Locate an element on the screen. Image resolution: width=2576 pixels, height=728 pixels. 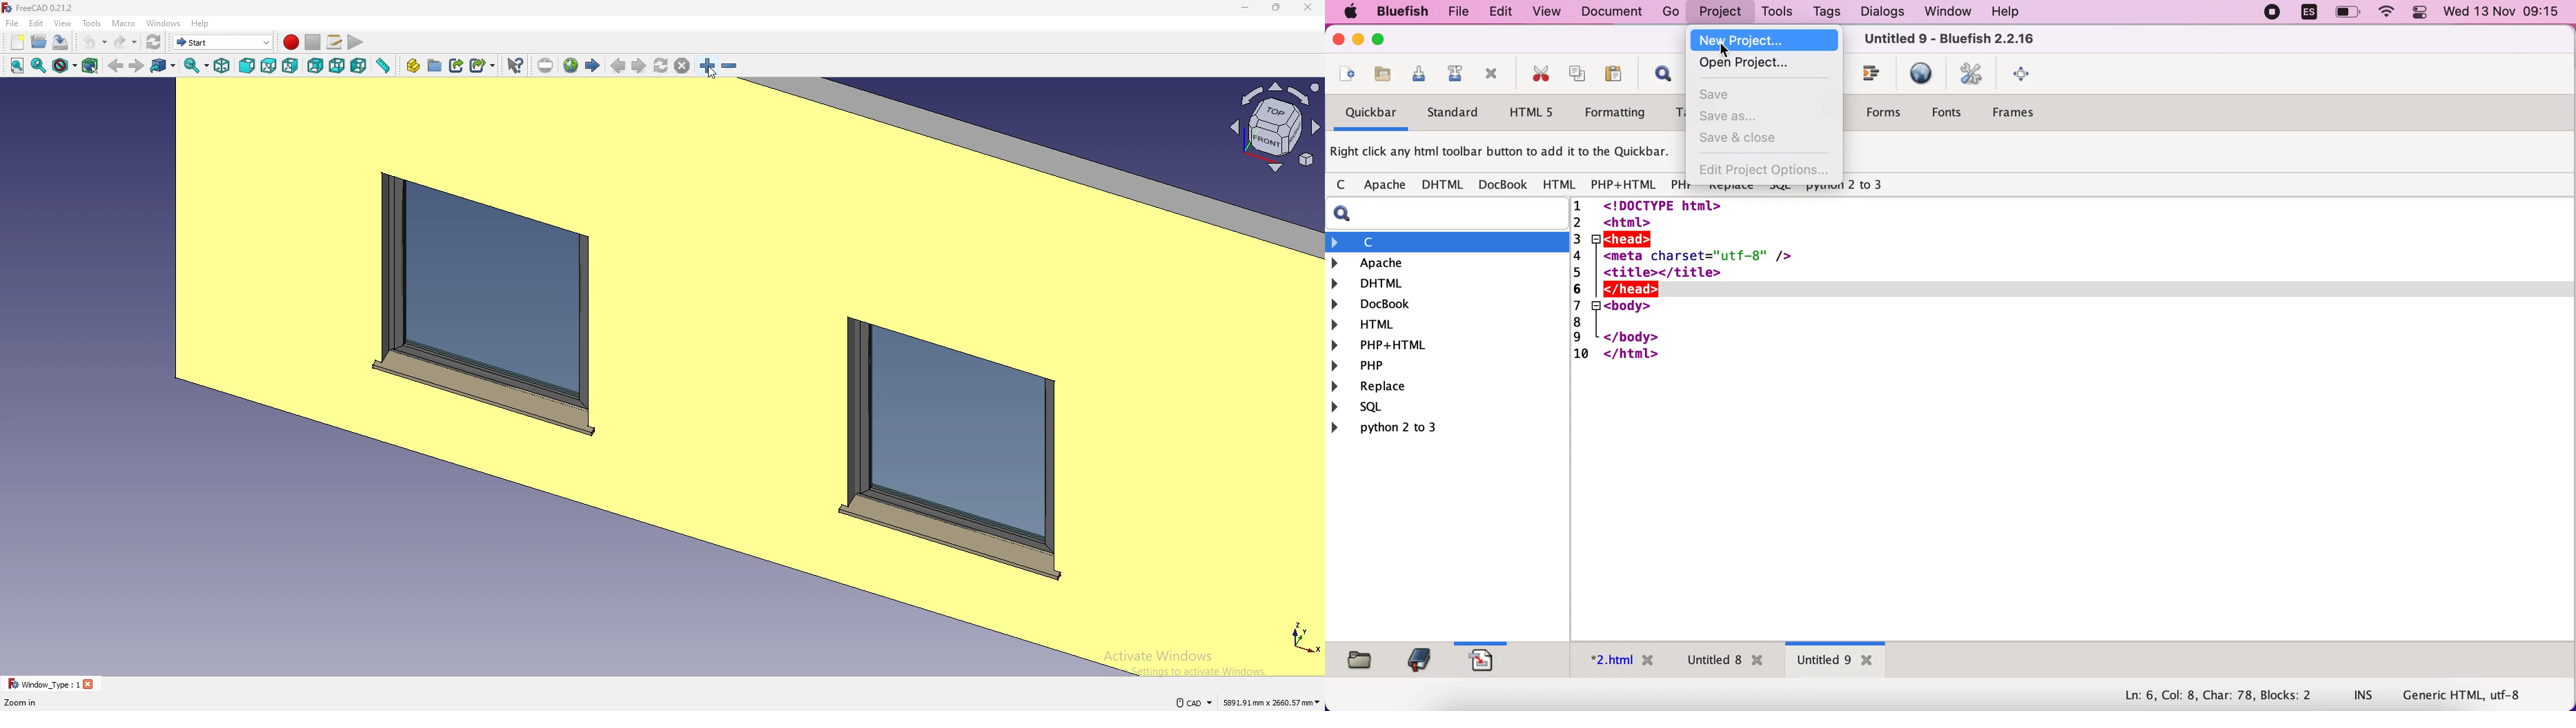
snippets is located at coordinates (1487, 659).